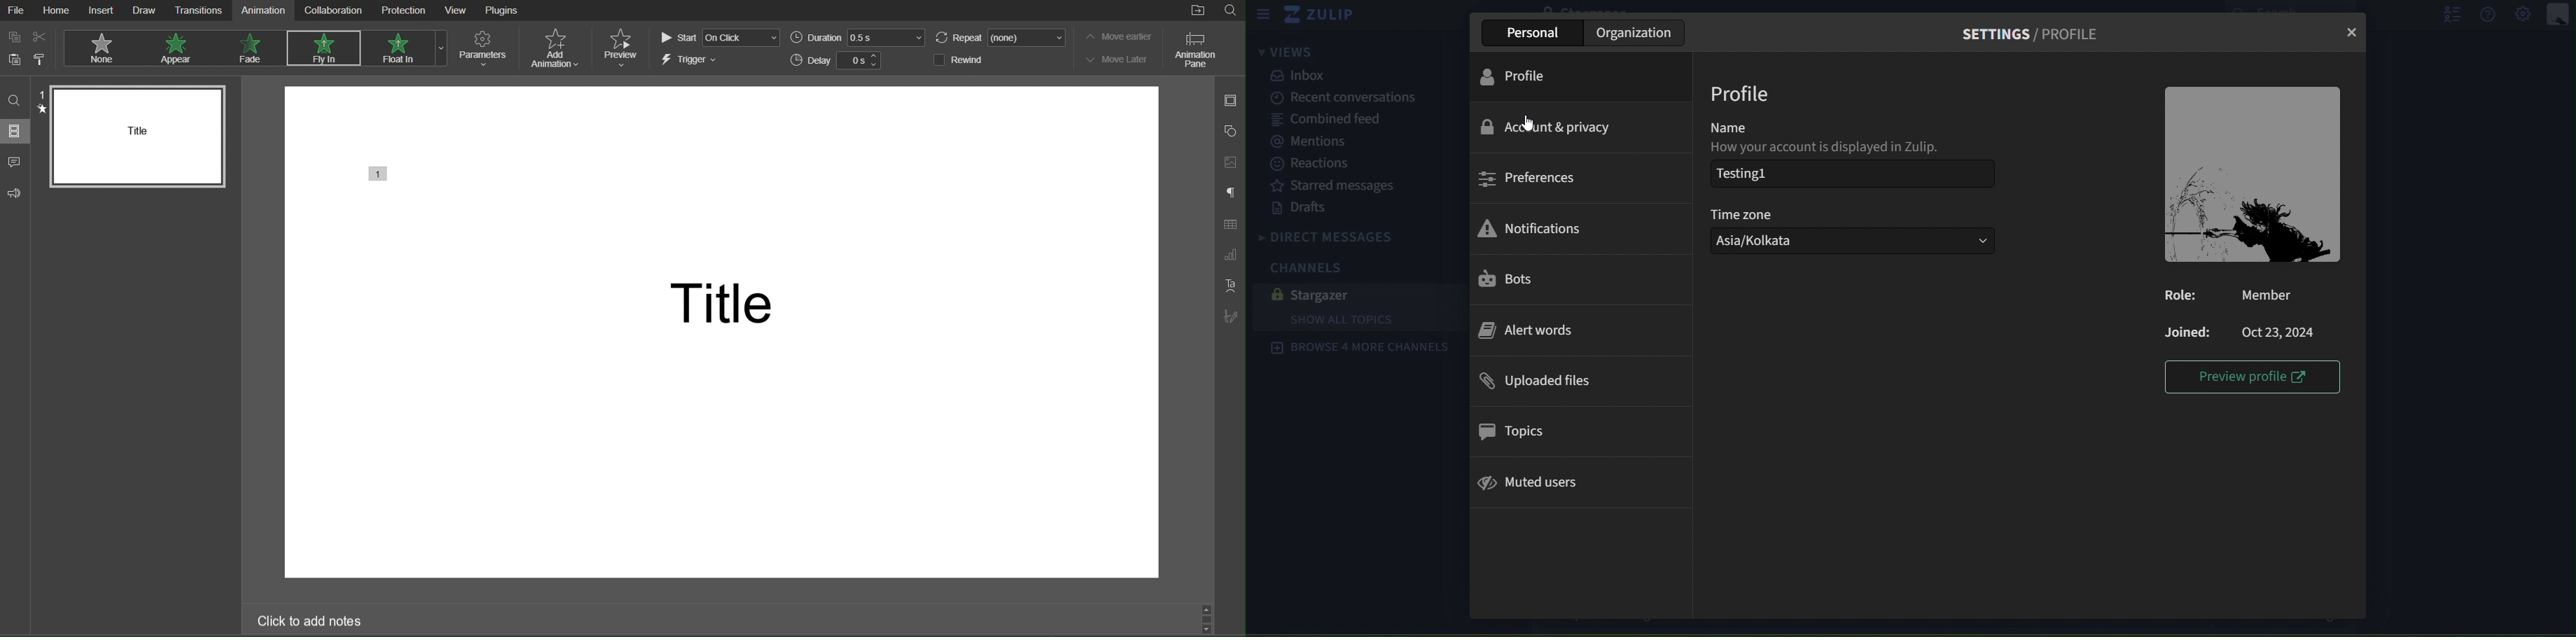  What do you see at coordinates (1834, 148) in the screenshot?
I see `How your account is displayed in Zulip.` at bounding box center [1834, 148].